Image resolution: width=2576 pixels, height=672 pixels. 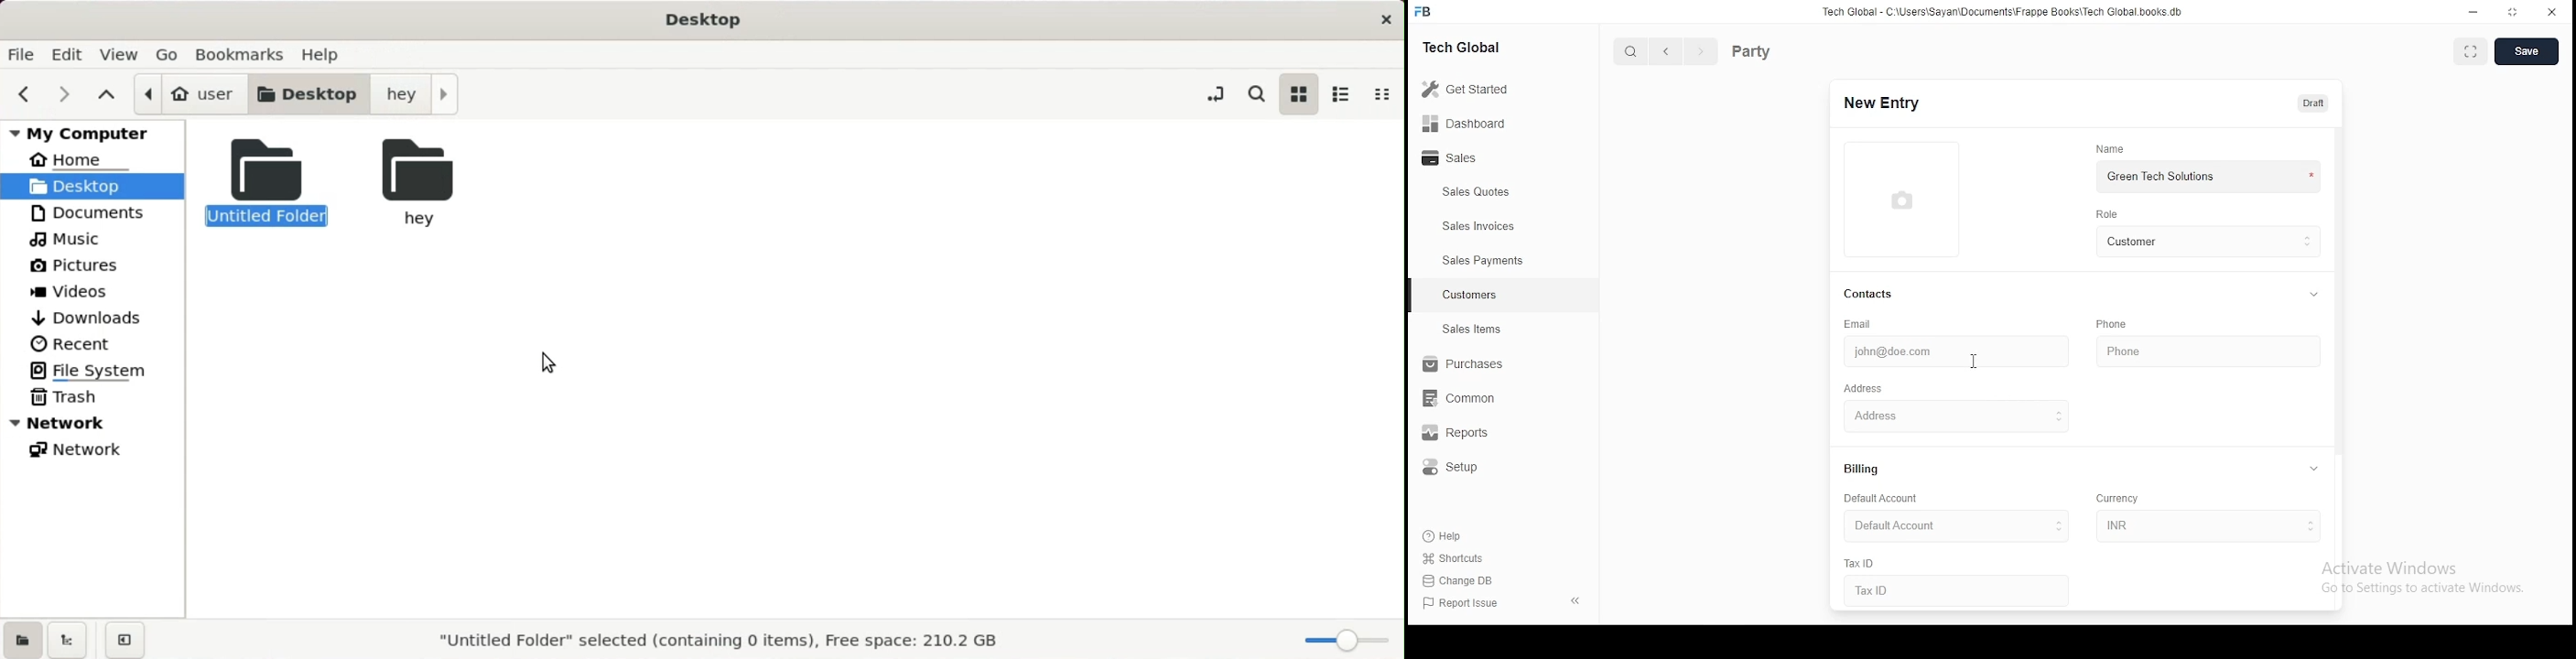 I want to click on customers, so click(x=1470, y=296).